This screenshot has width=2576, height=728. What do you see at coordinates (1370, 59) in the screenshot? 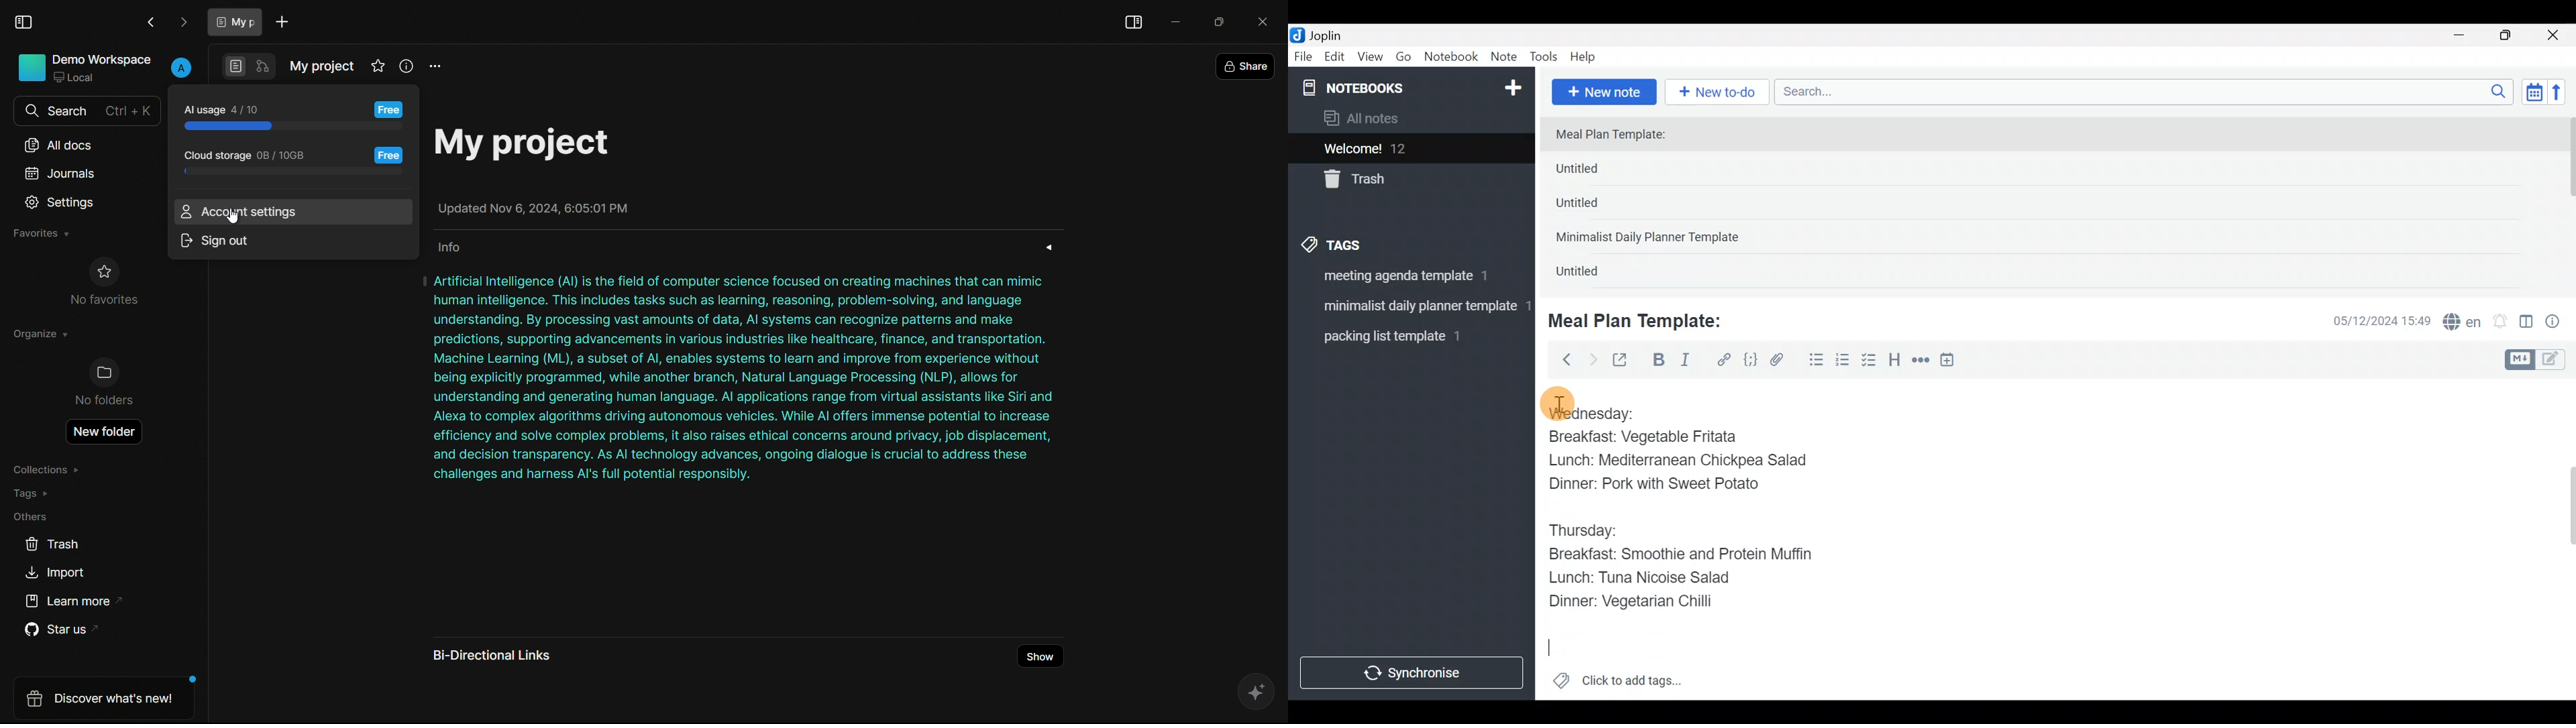
I see `View` at bounding box center [1370, 59].